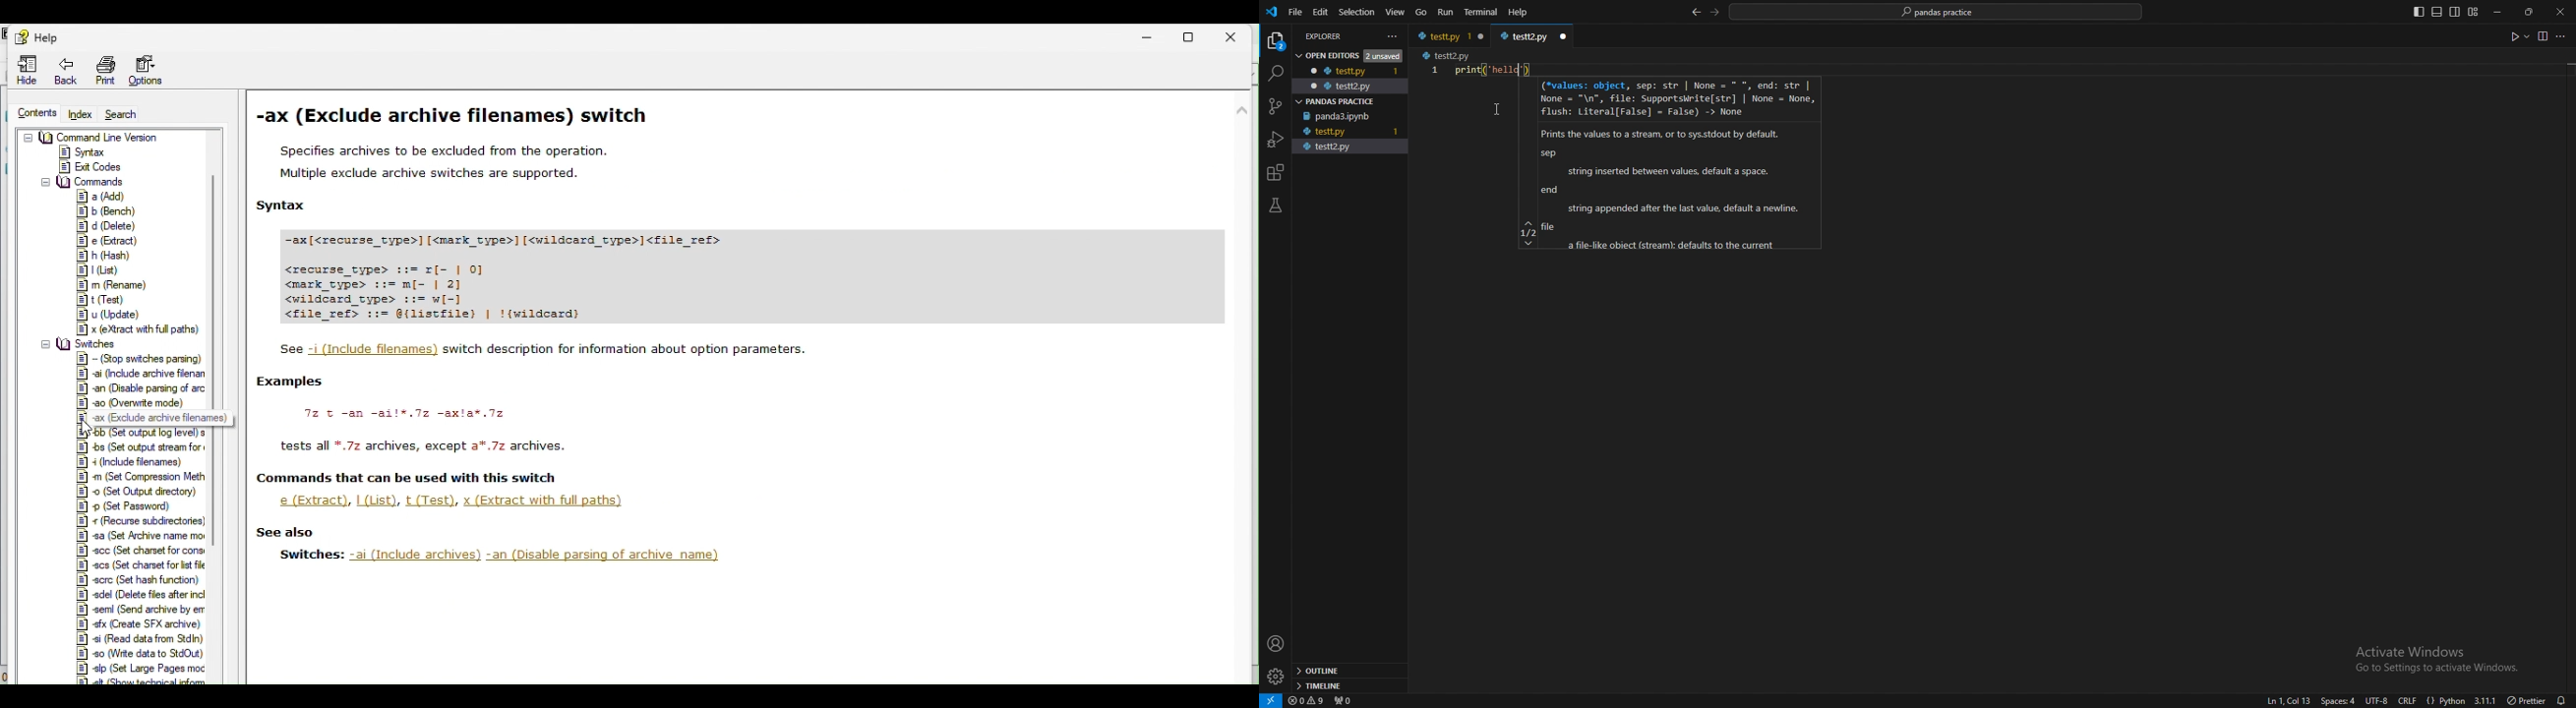 This screenshot has width=2576, height=728. I want to click on 18] an (Disable parsing of ac |, so click(144, 387).